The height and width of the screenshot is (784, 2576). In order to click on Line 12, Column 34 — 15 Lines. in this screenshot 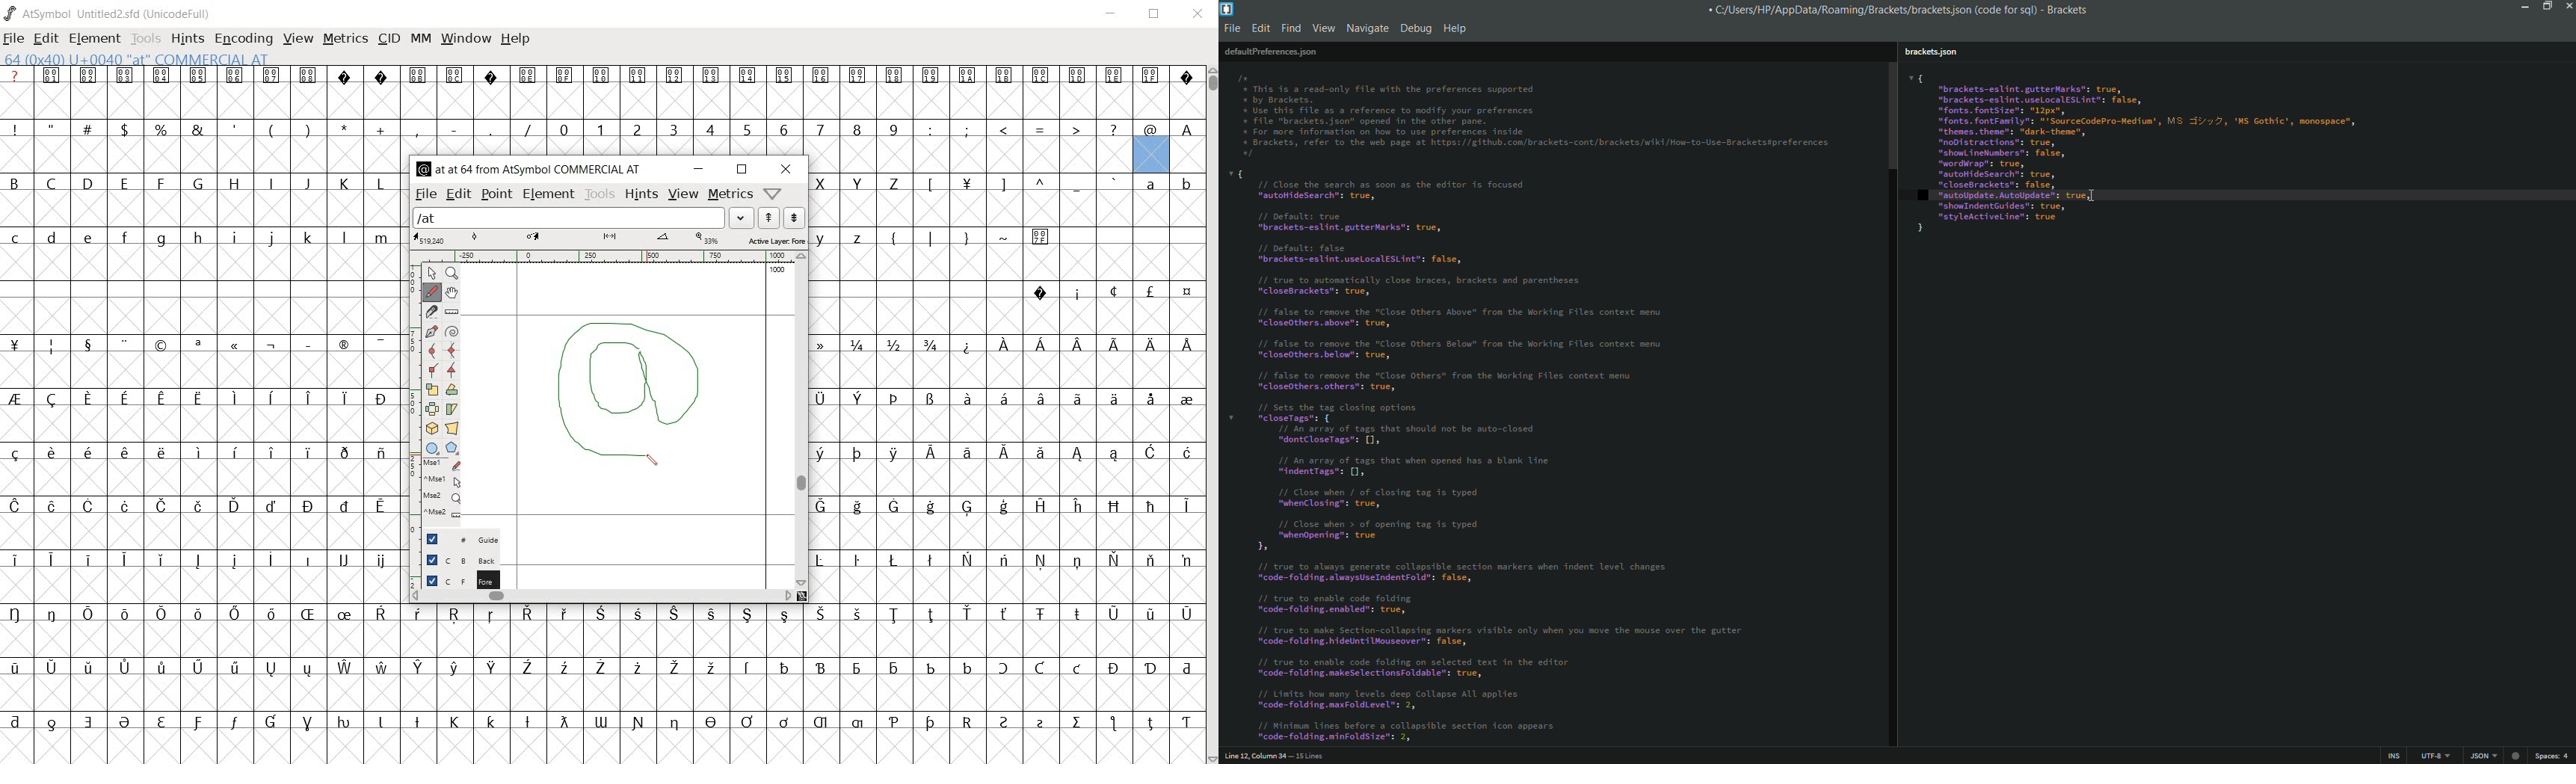, I will do `click(1273, 754)`.